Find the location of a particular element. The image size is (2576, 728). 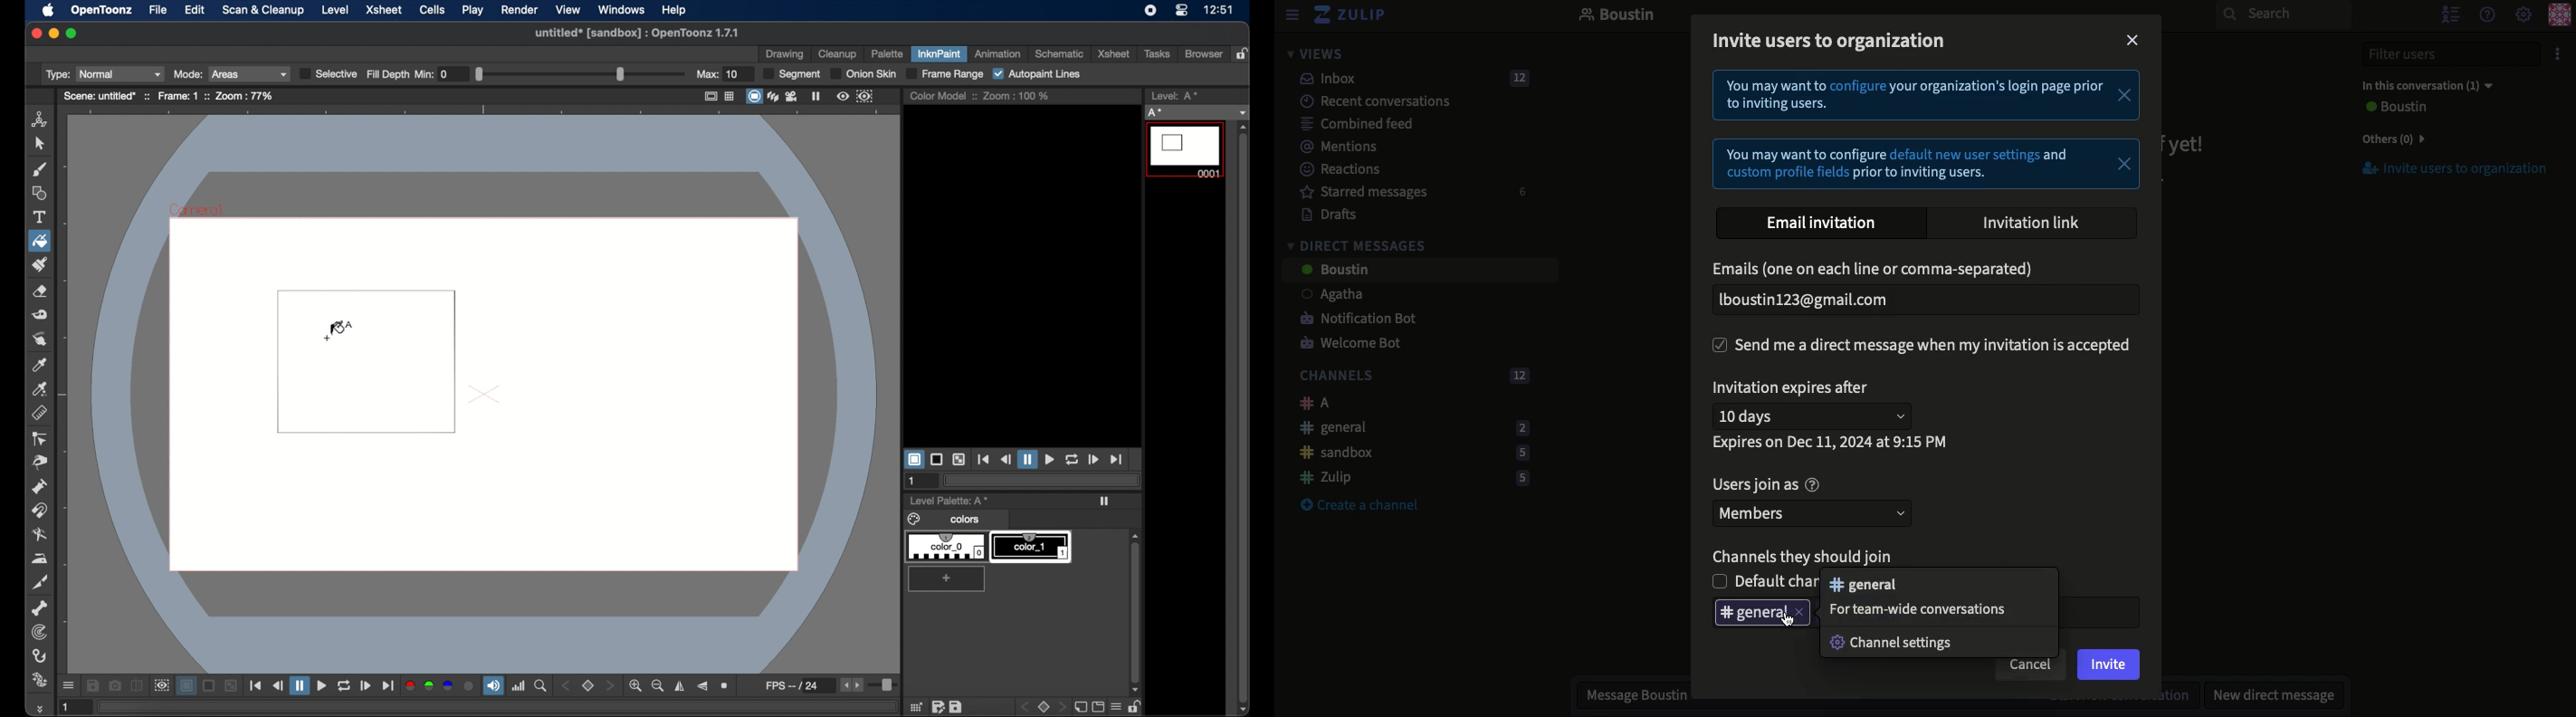

more is located at coordinates (38, 708).